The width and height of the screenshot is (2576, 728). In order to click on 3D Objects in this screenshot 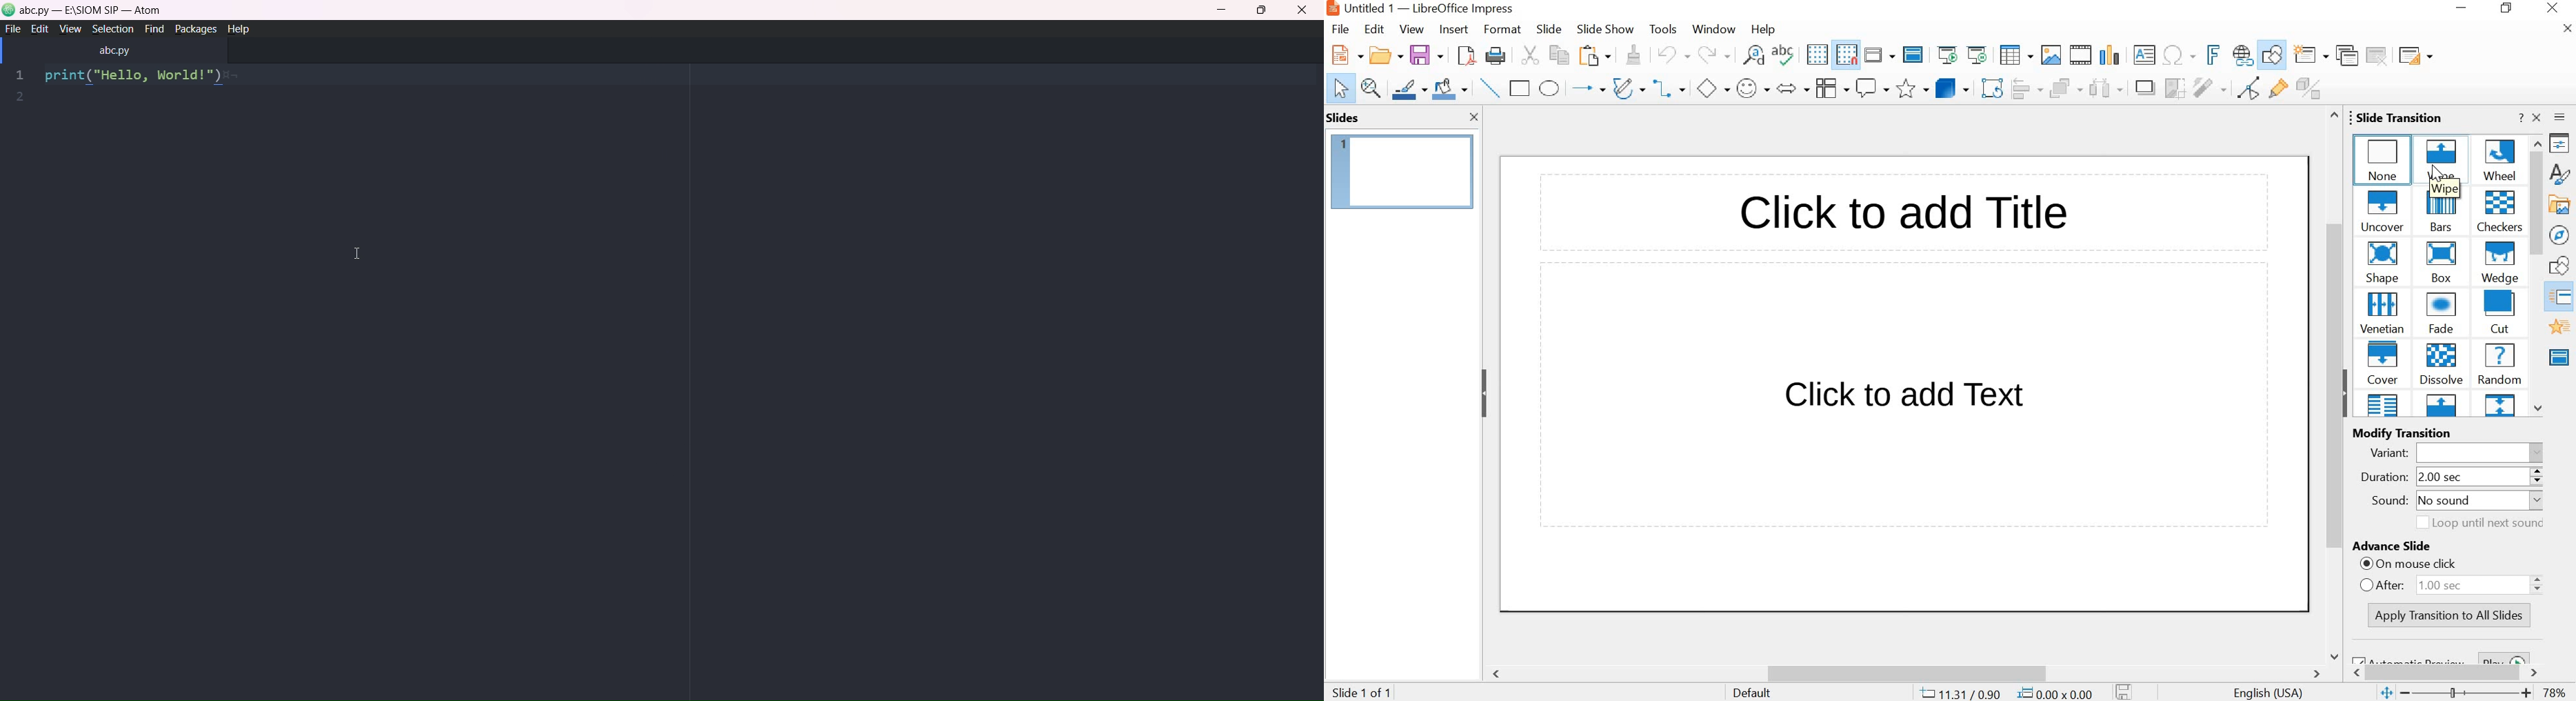, I will do `click(1955, 87)`.